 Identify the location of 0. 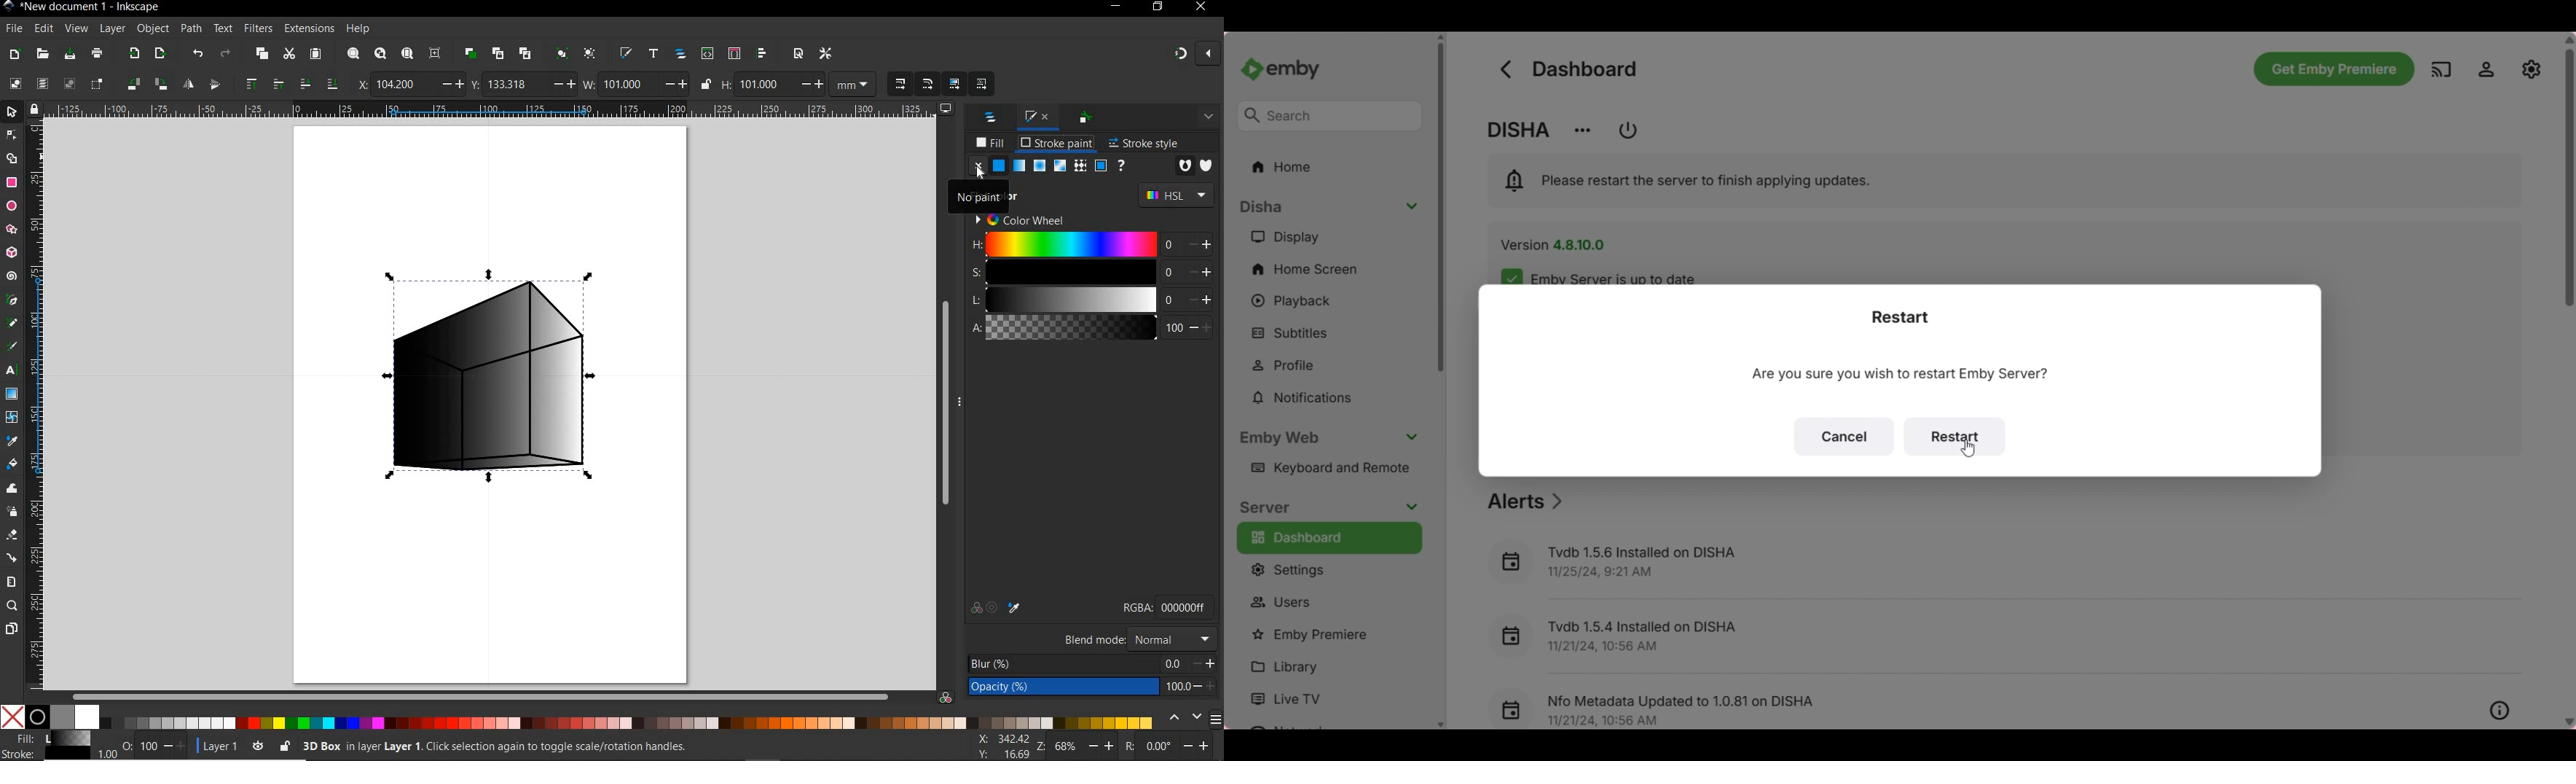
(1171, 244).